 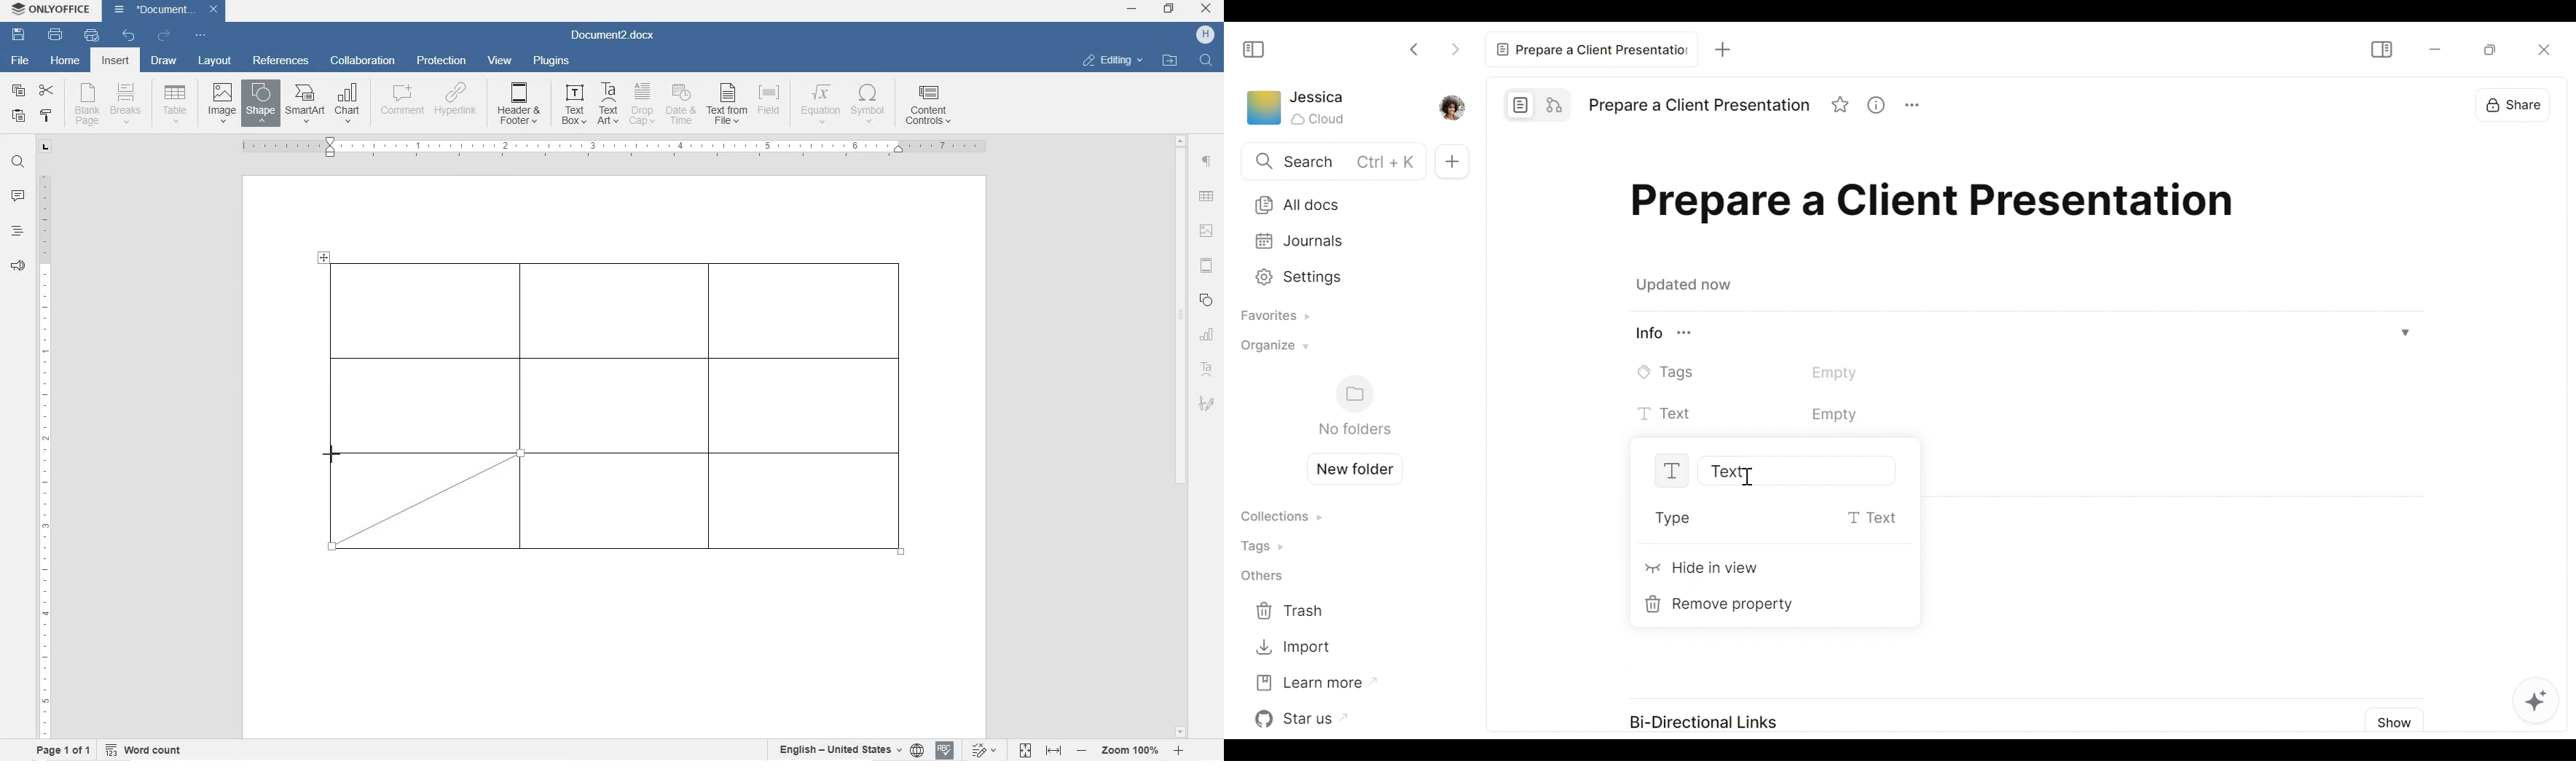 I want to click on shape, so click(x=1206, y=300).